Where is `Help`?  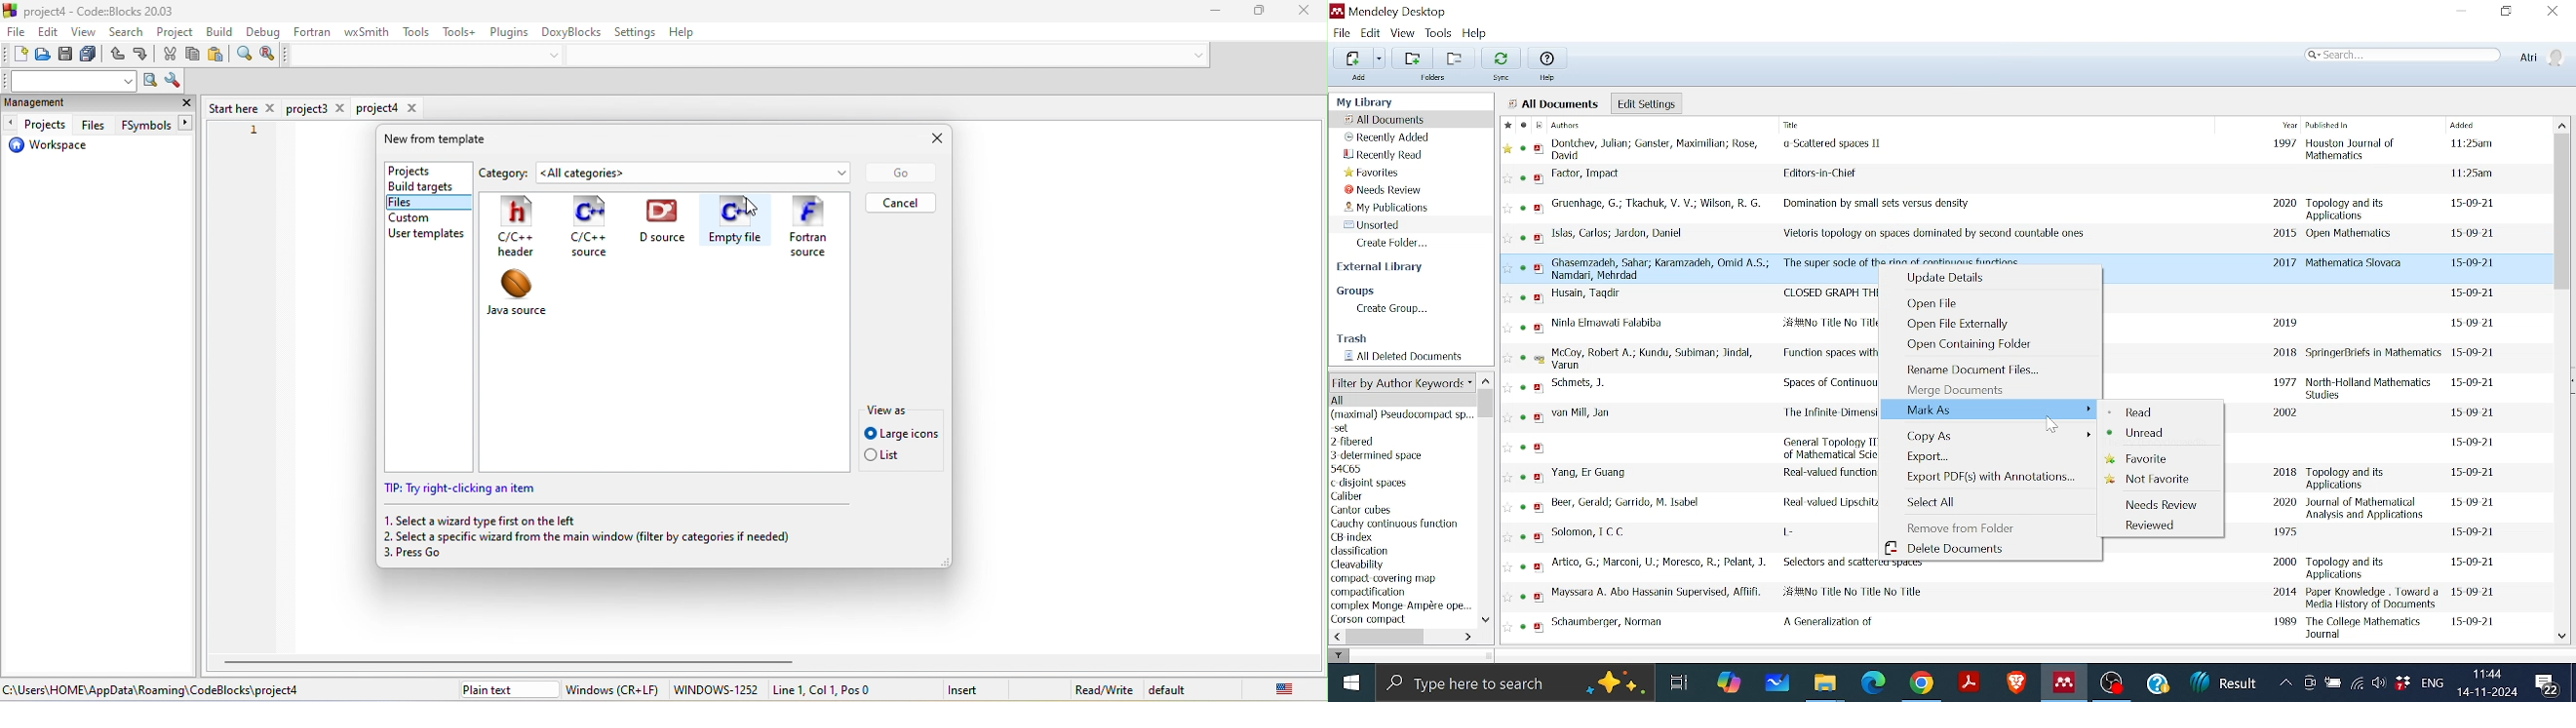 Help is located at coordinates (2157, 683).